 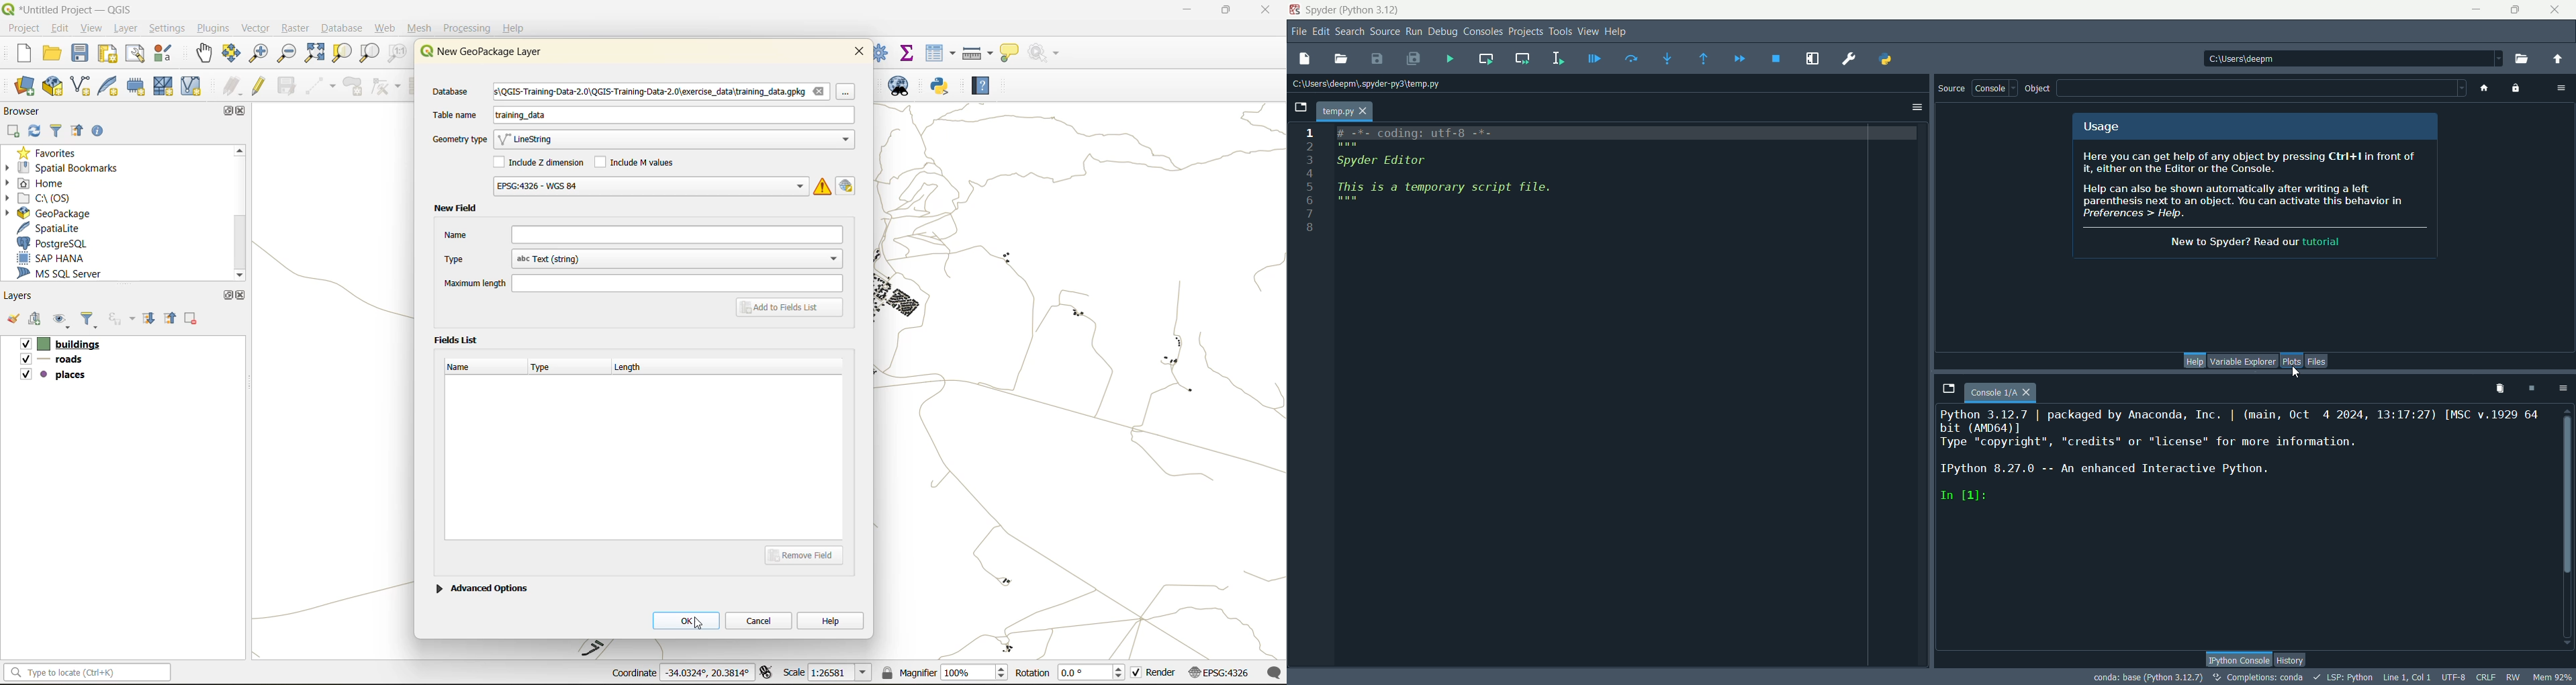 What do you see at coordinates (1444, 32) in the screenshot?
I see `debug` at bounding box center [1444, 32].